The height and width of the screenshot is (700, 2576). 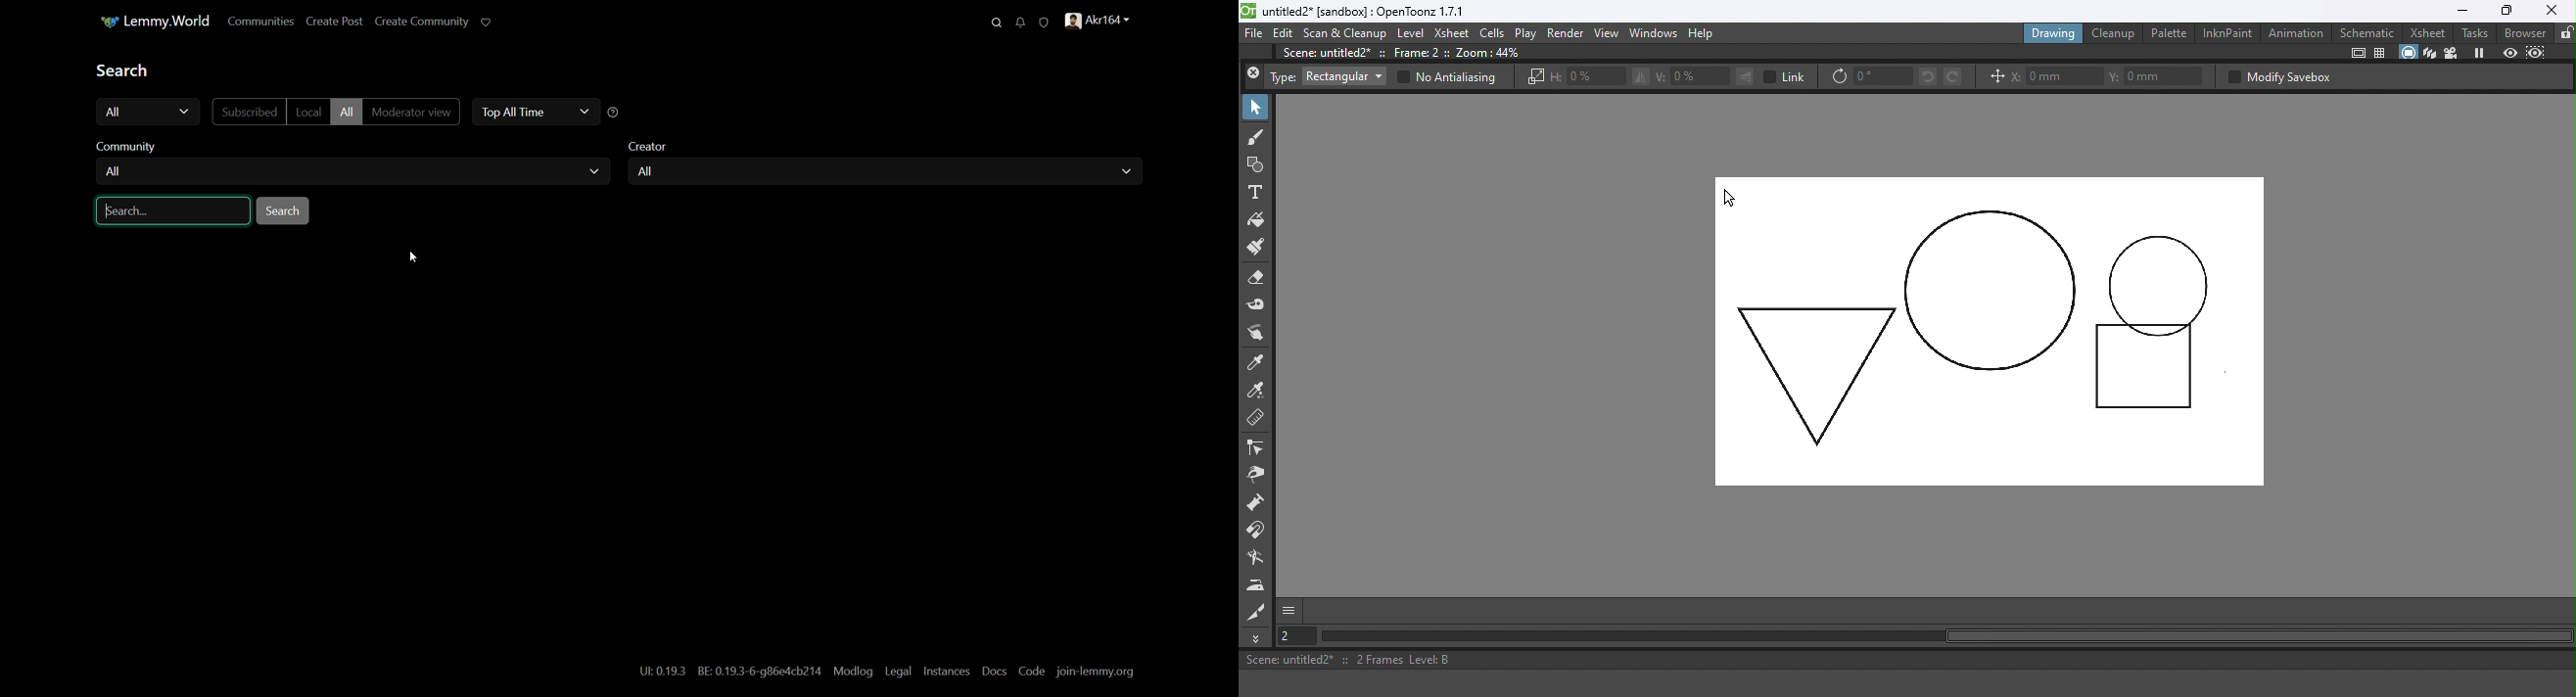 I want to click on Sub-camera preview, so click(x=2536, y=52).